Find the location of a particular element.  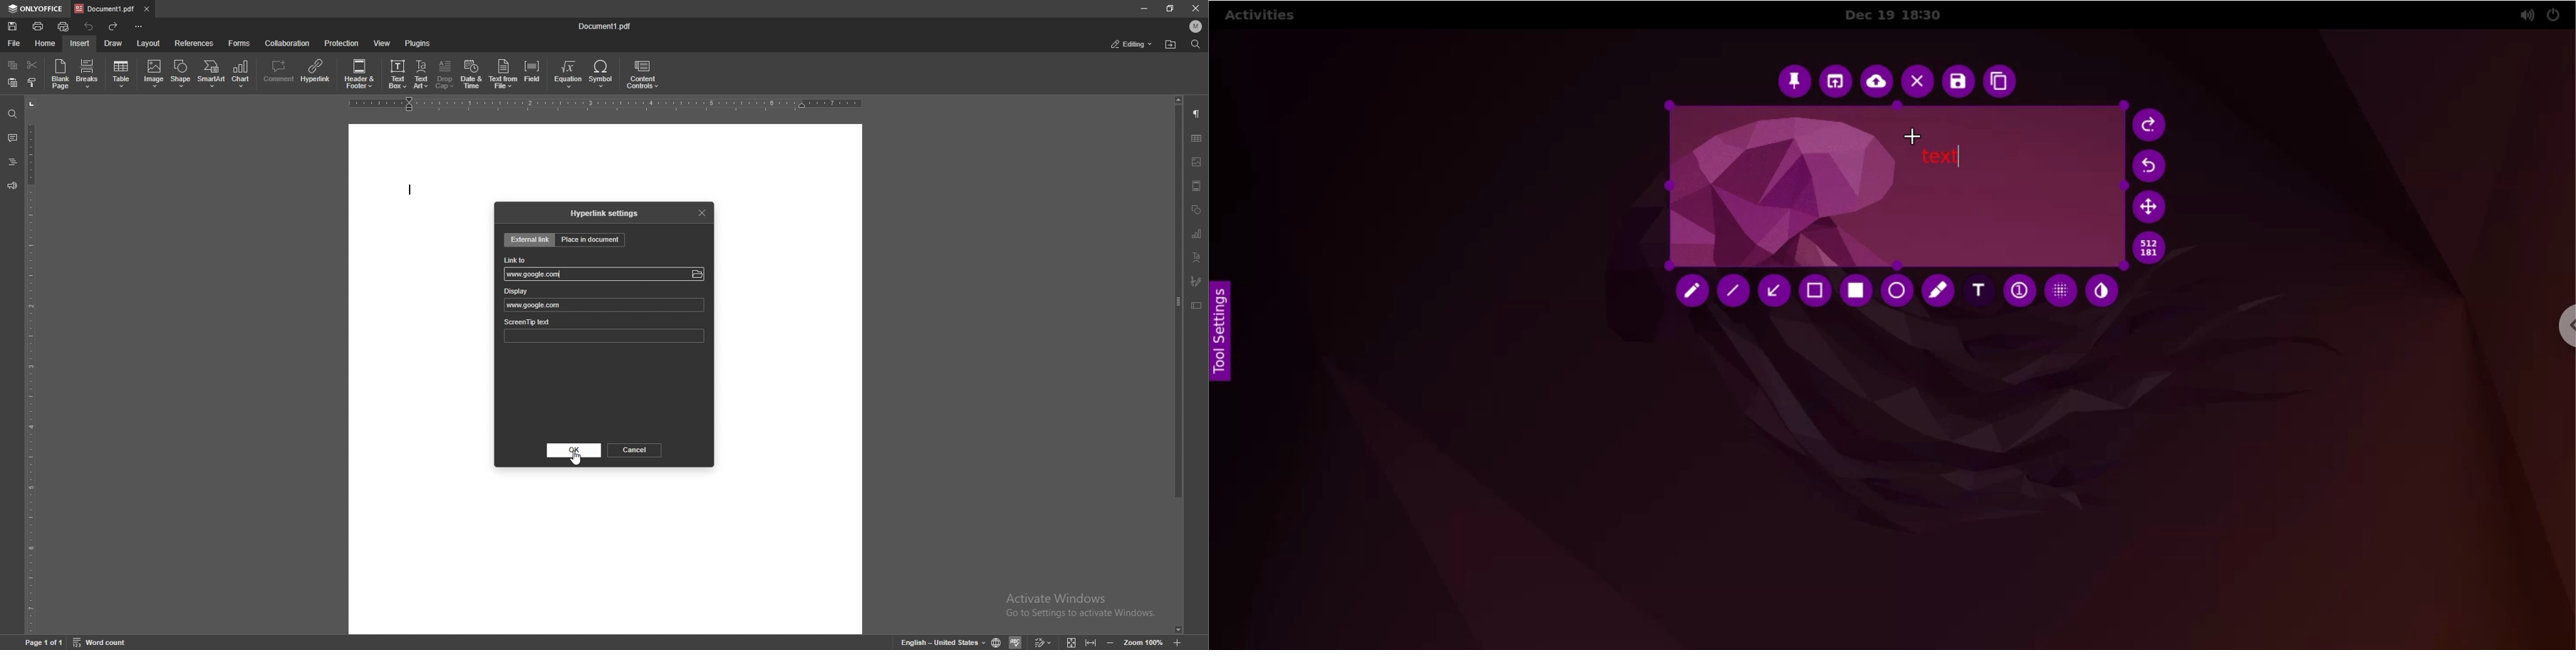

link to input is located at coordinates (538, 275).